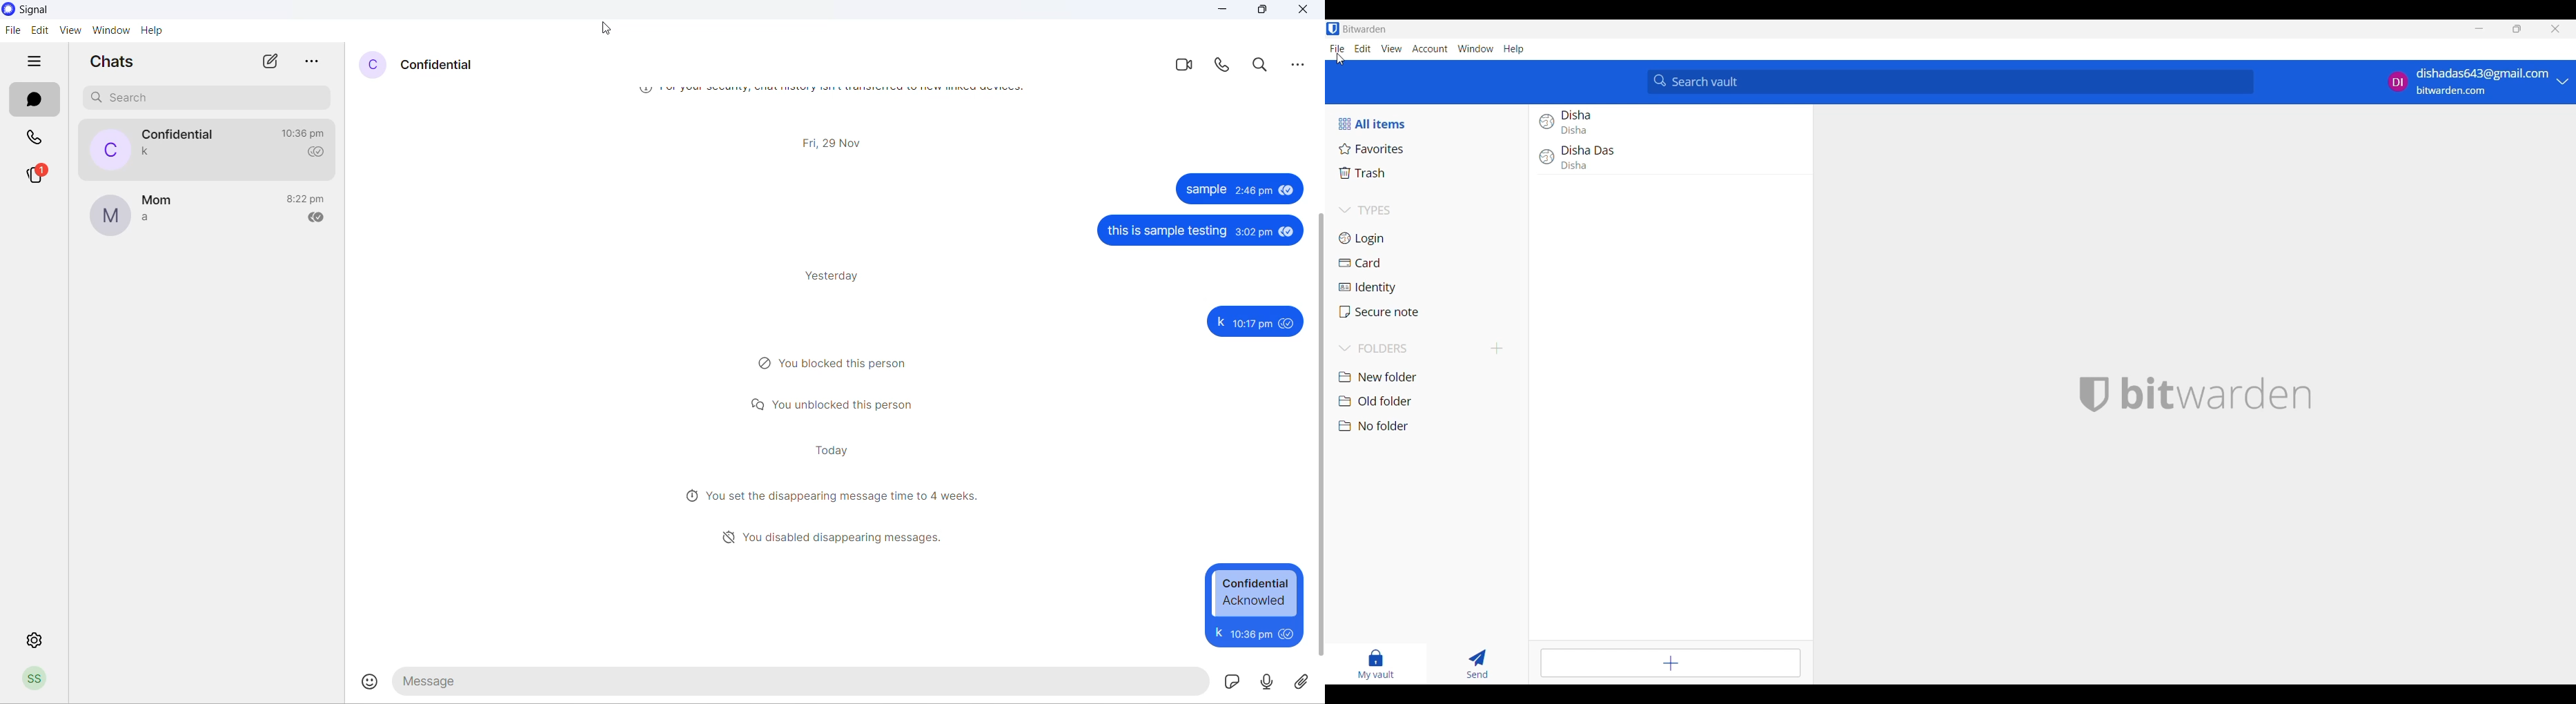 The image size is (2576, 728). I want to click on today, so click(835, 449).